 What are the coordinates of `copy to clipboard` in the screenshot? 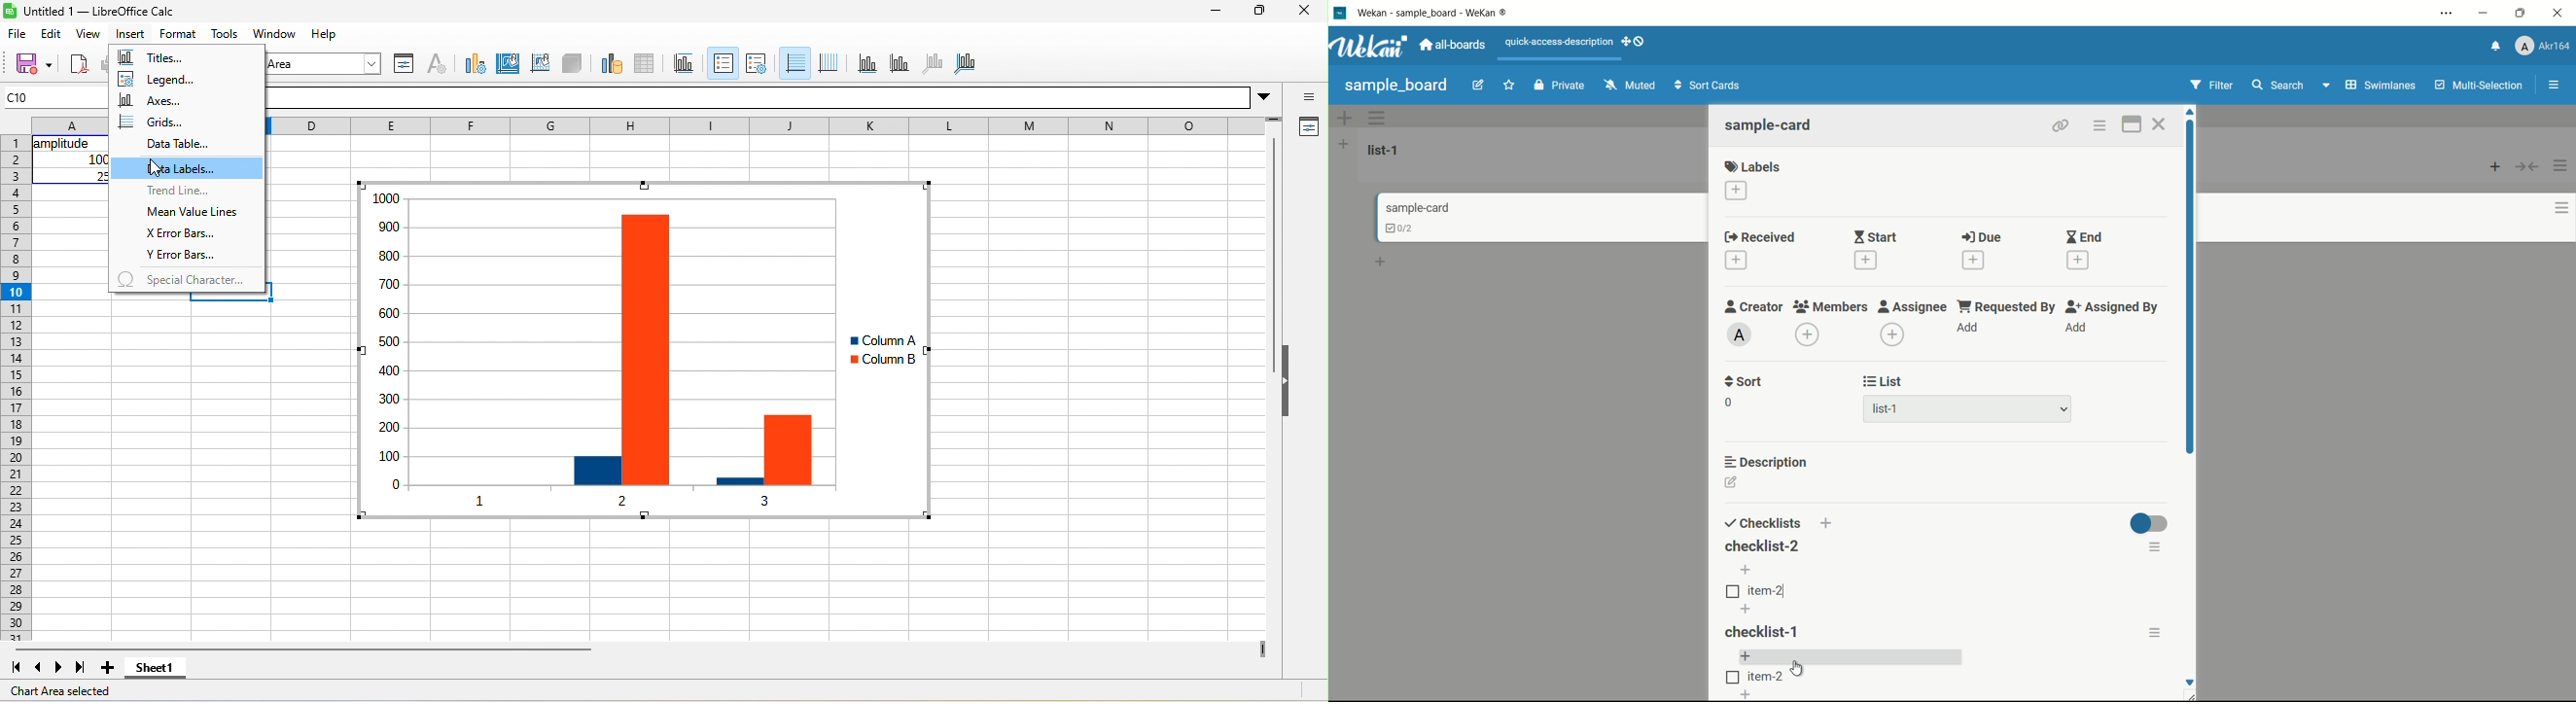 It's located at (2154, 632).